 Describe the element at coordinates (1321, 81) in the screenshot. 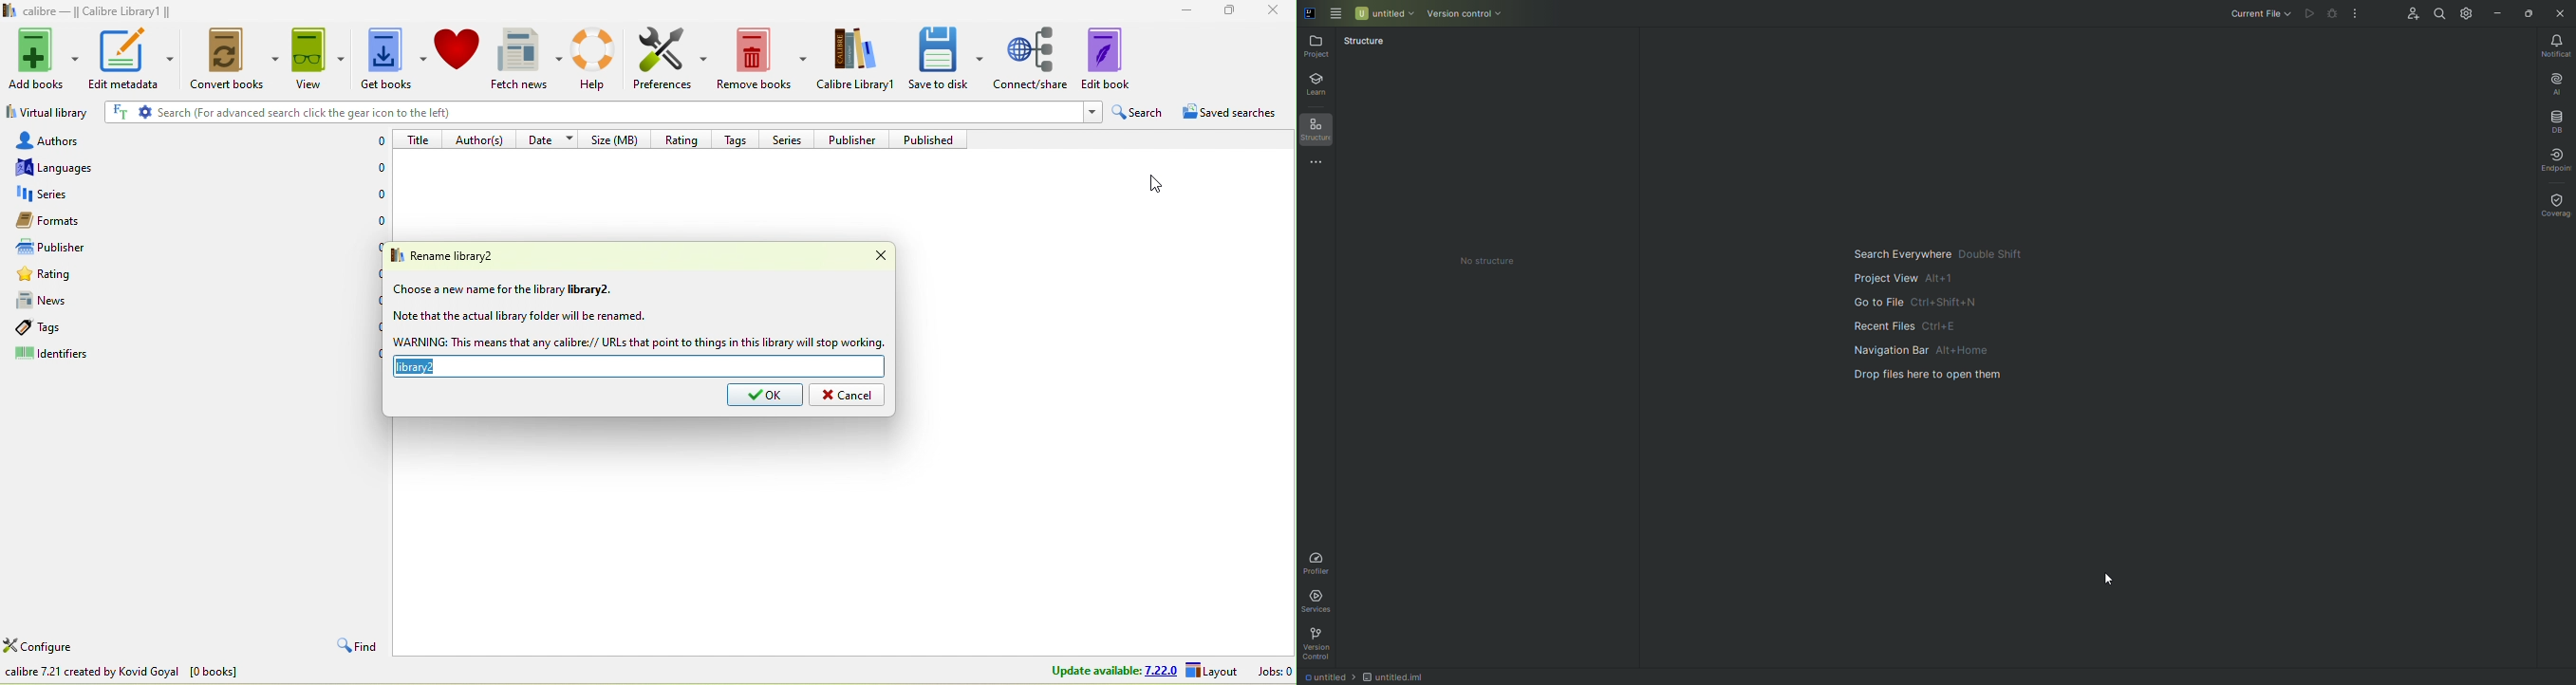

I see `Learn` at that location.